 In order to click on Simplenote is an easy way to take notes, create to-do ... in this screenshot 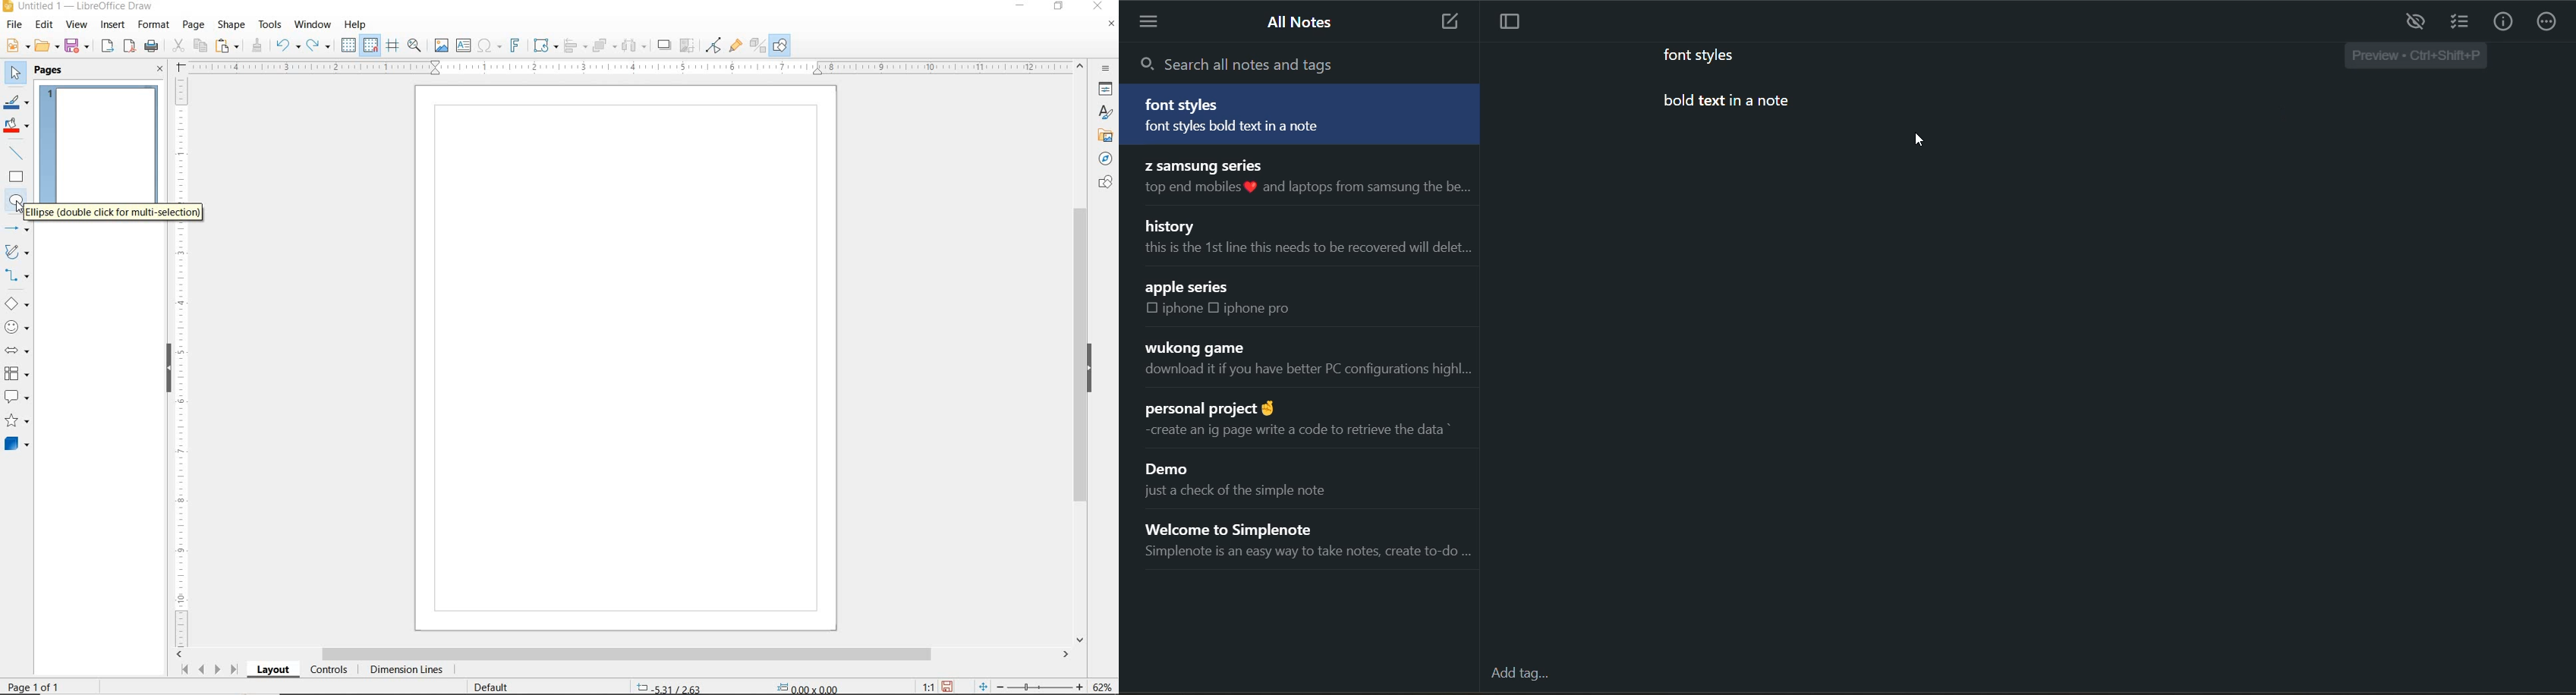, I will do `click(1306, 555)`.